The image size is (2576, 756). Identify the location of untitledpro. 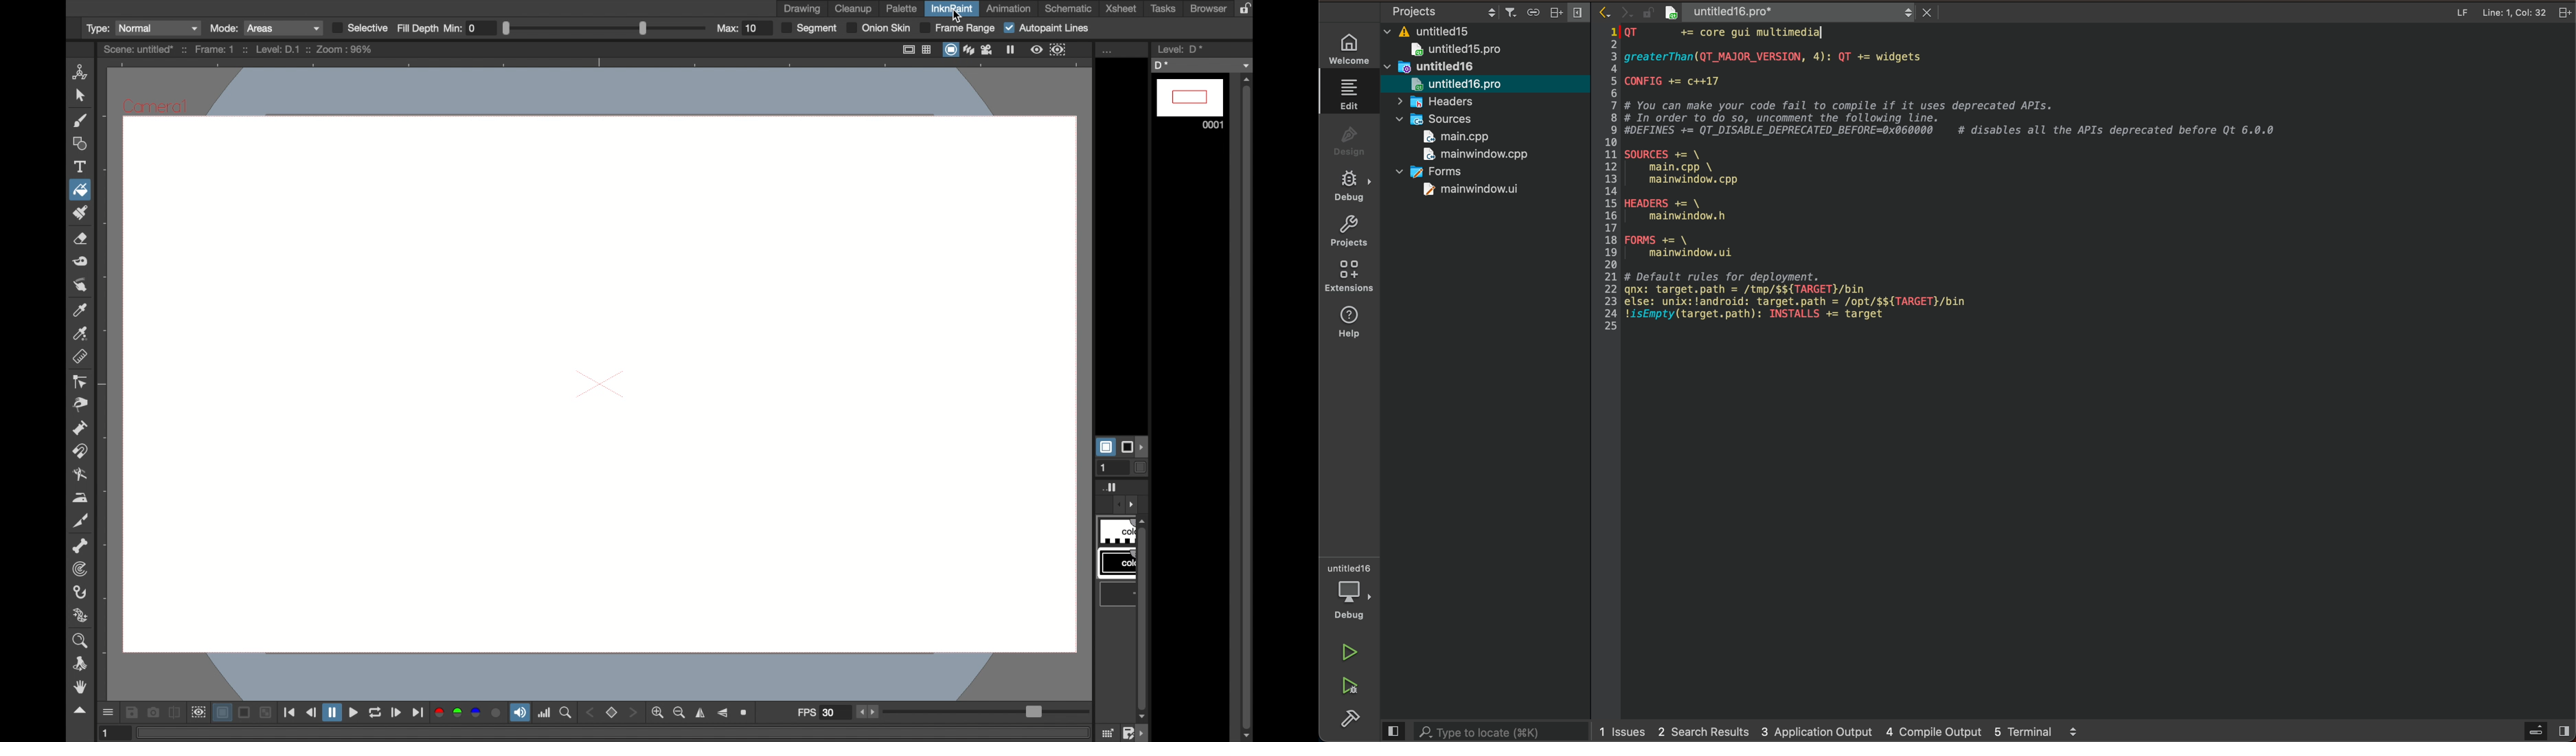
(1461, 85).